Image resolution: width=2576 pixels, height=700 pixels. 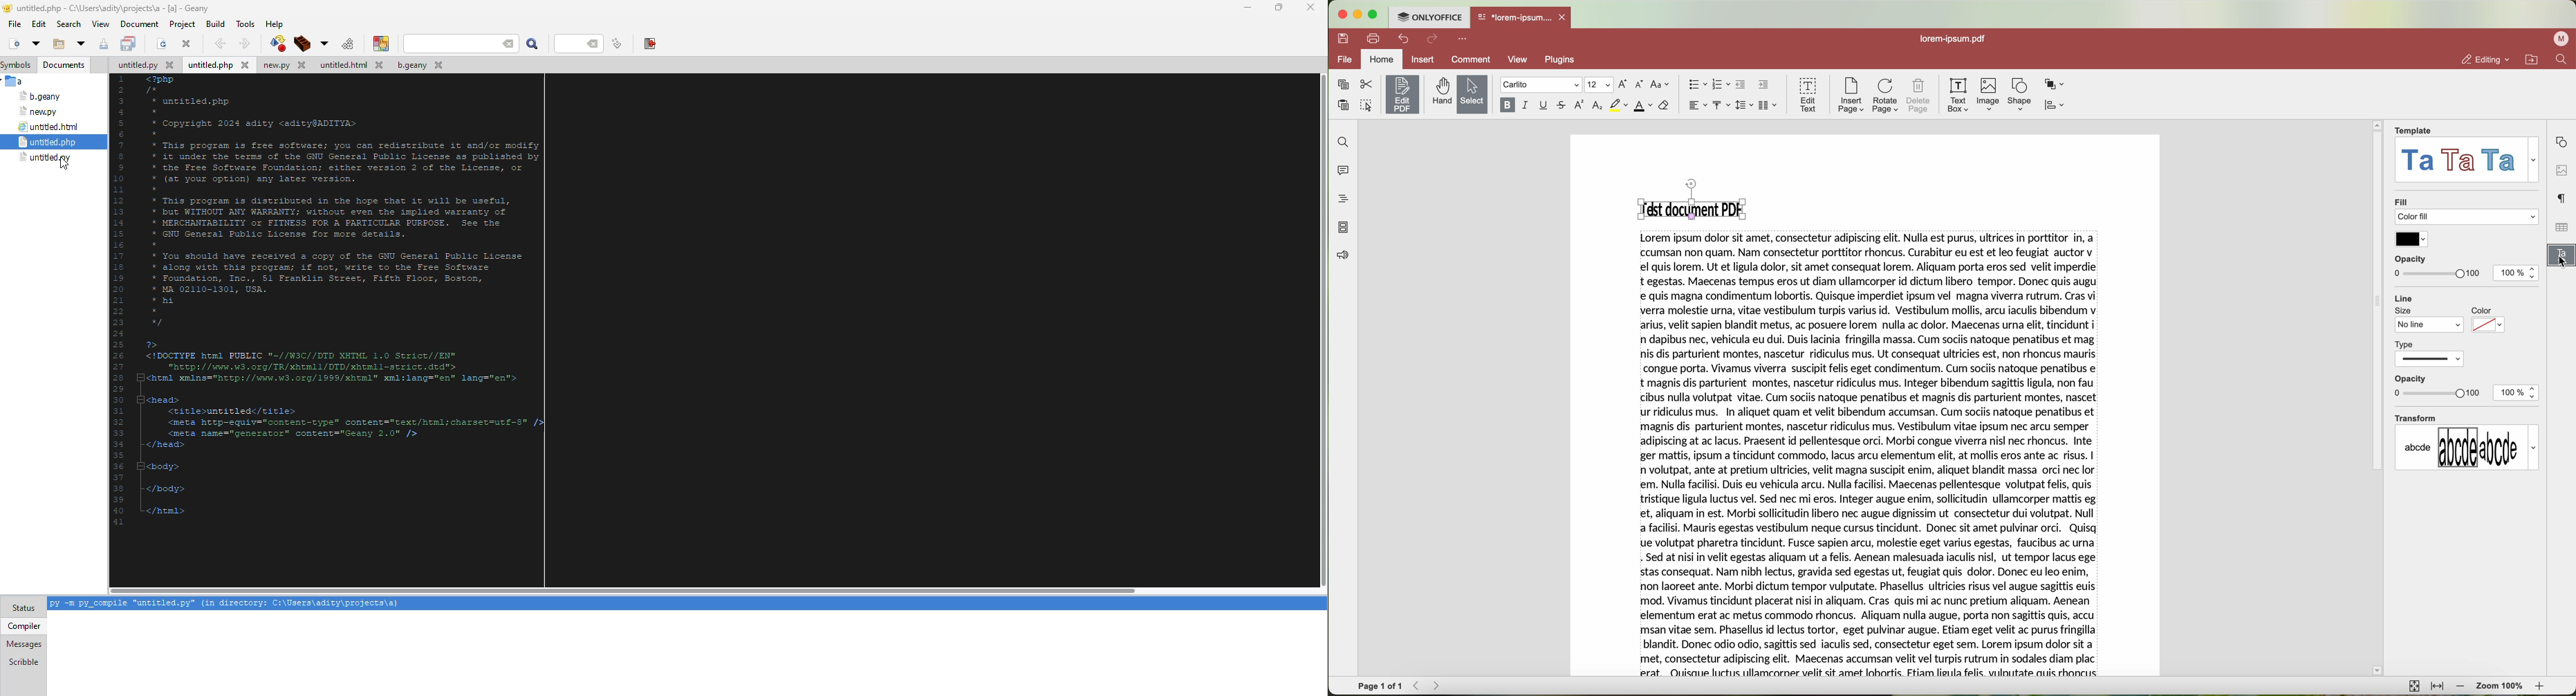 I want to click on untitled.html, so click(x=51, y=126).